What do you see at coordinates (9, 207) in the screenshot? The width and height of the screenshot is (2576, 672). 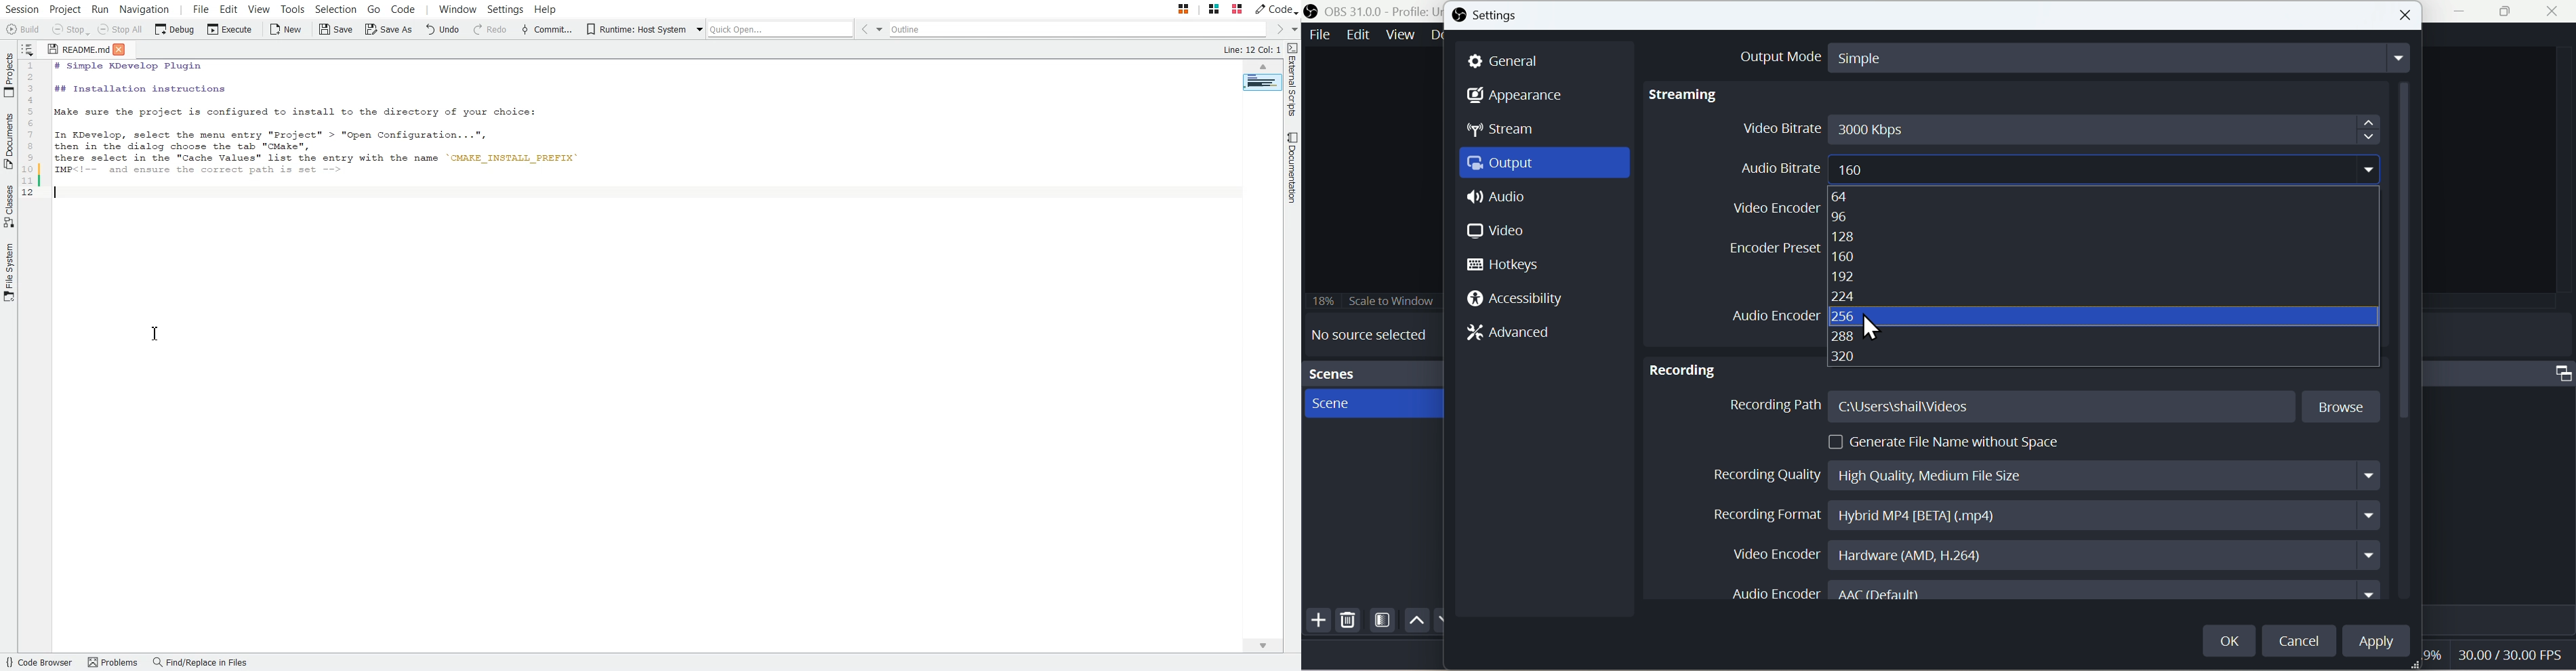 I see `Classes` at bounding box center [9, 207].